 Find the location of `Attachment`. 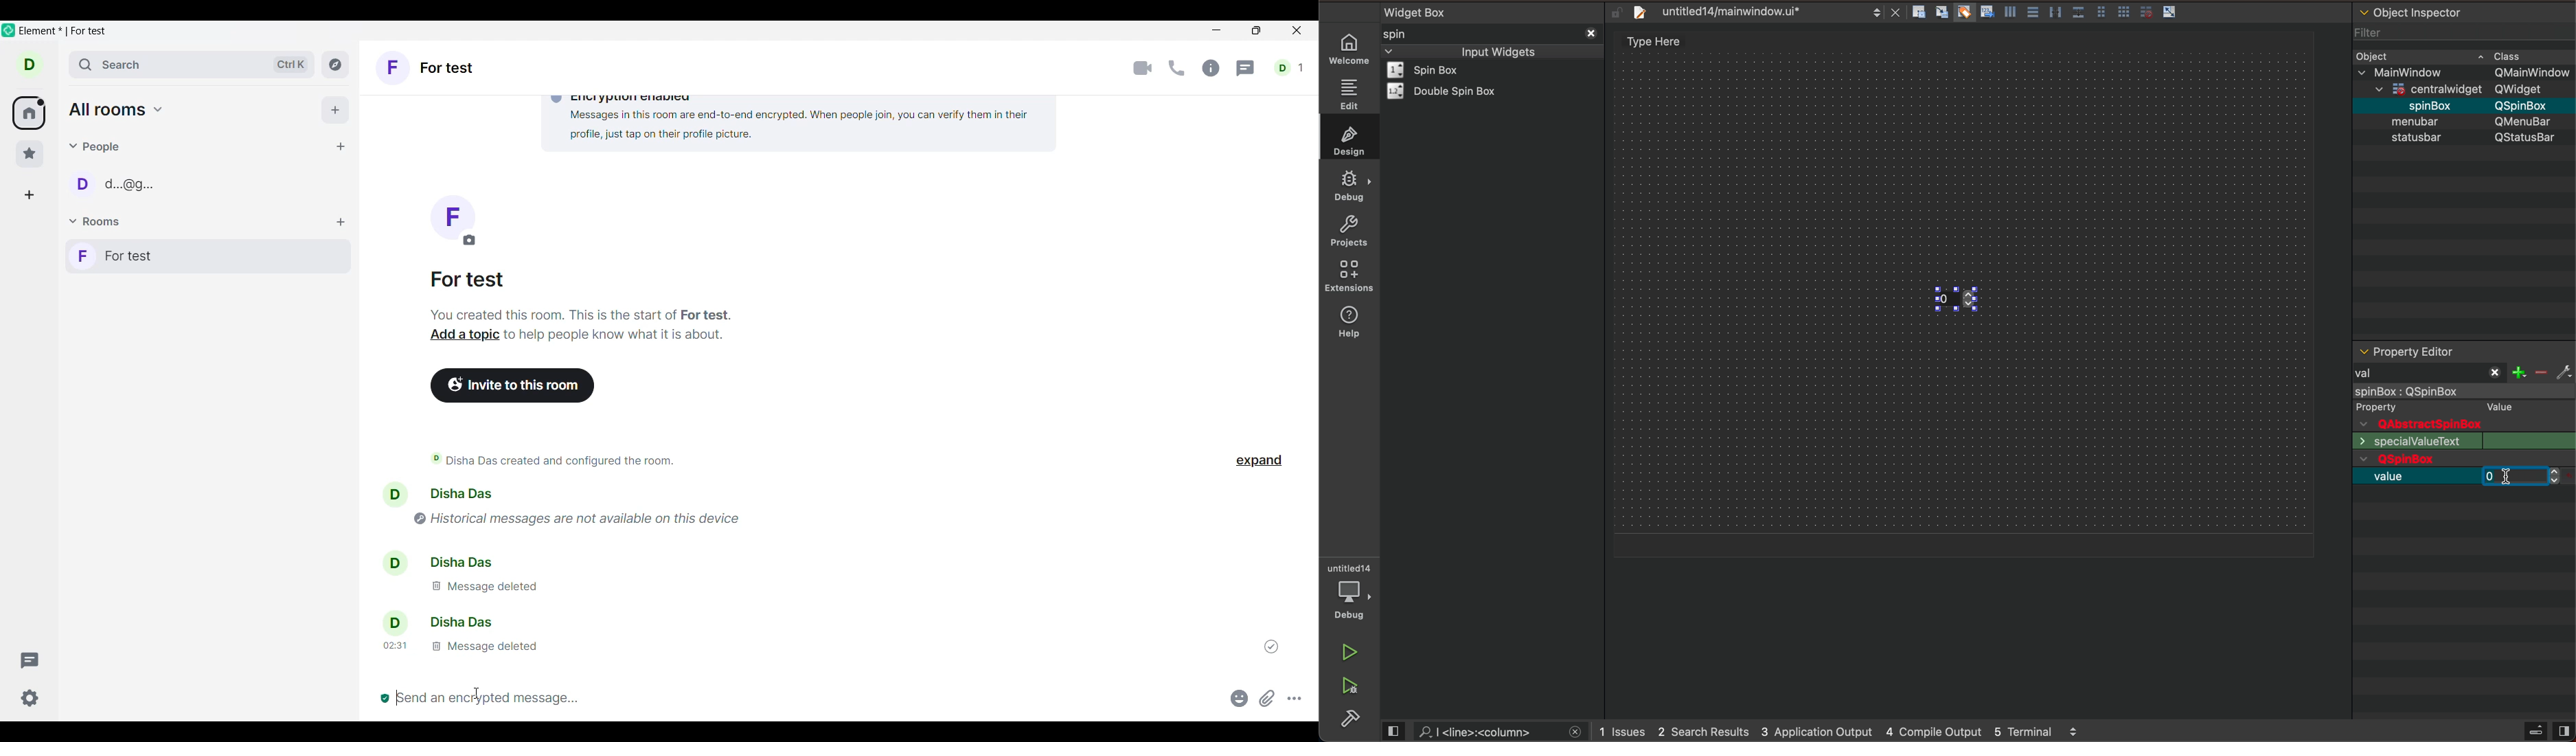

Attachment is located at coordinates (1267, 698).